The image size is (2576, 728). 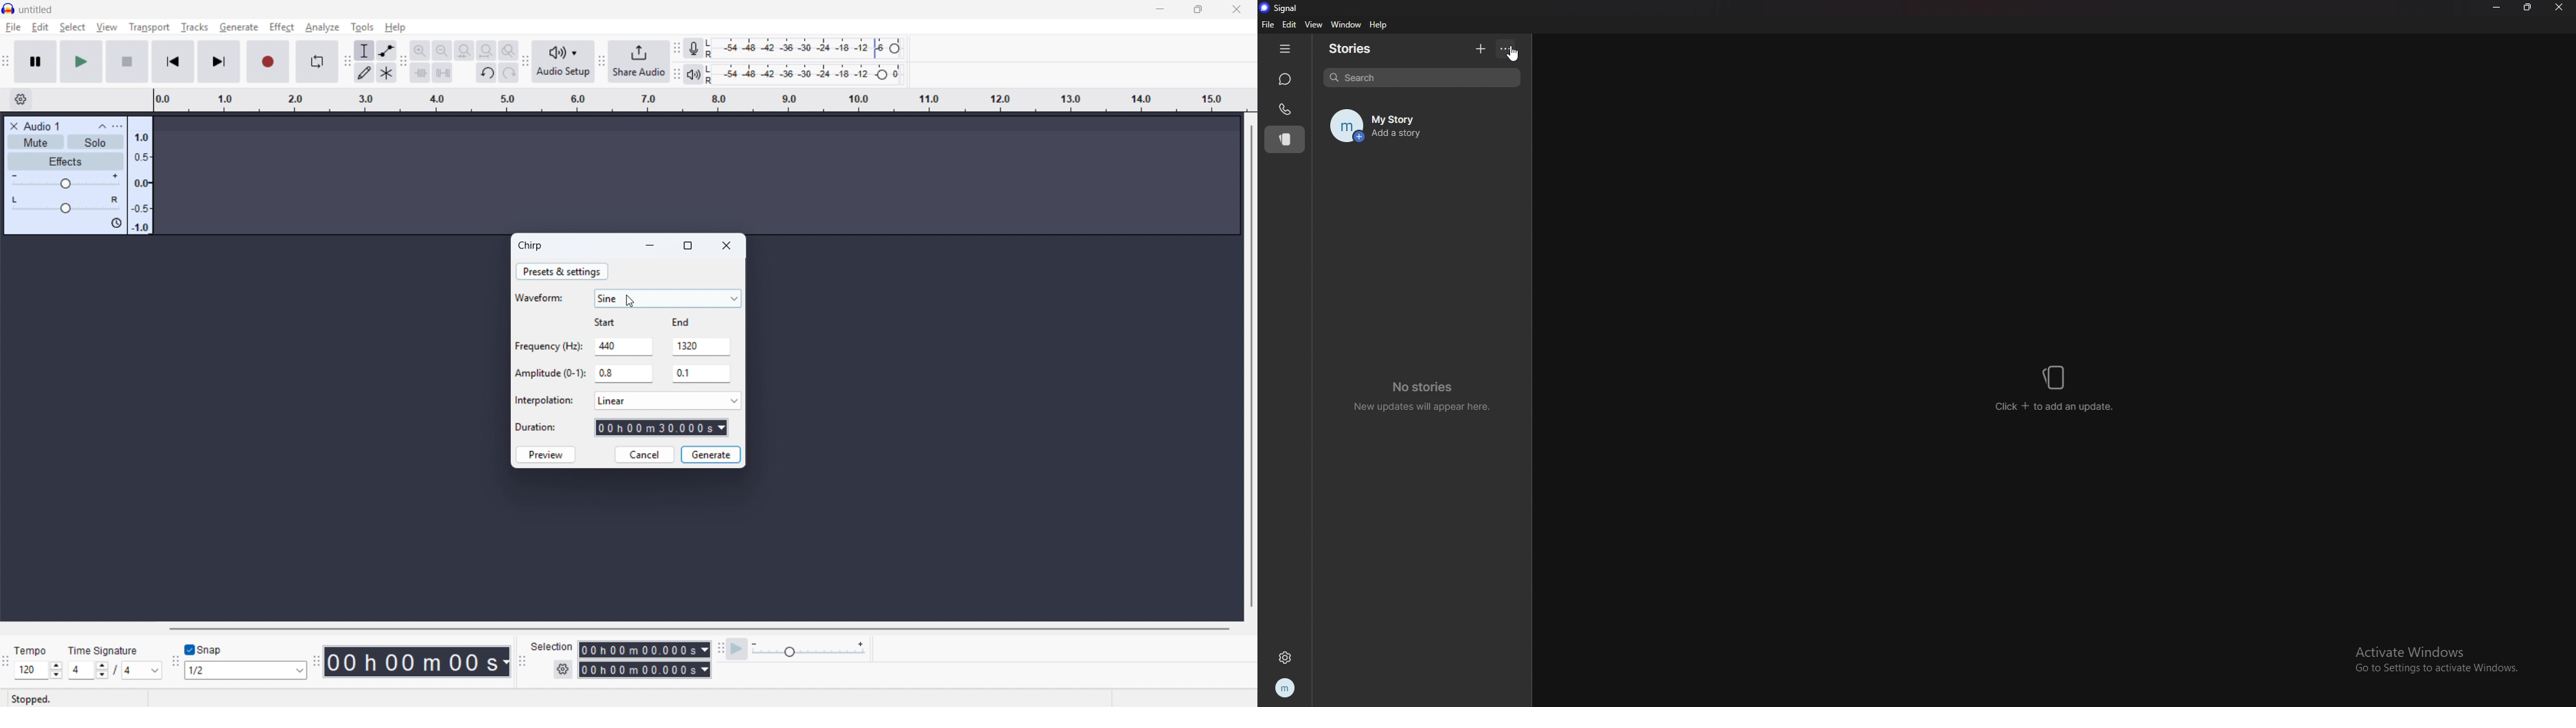 I want to click on minimise , so click(x=1161, y=10).